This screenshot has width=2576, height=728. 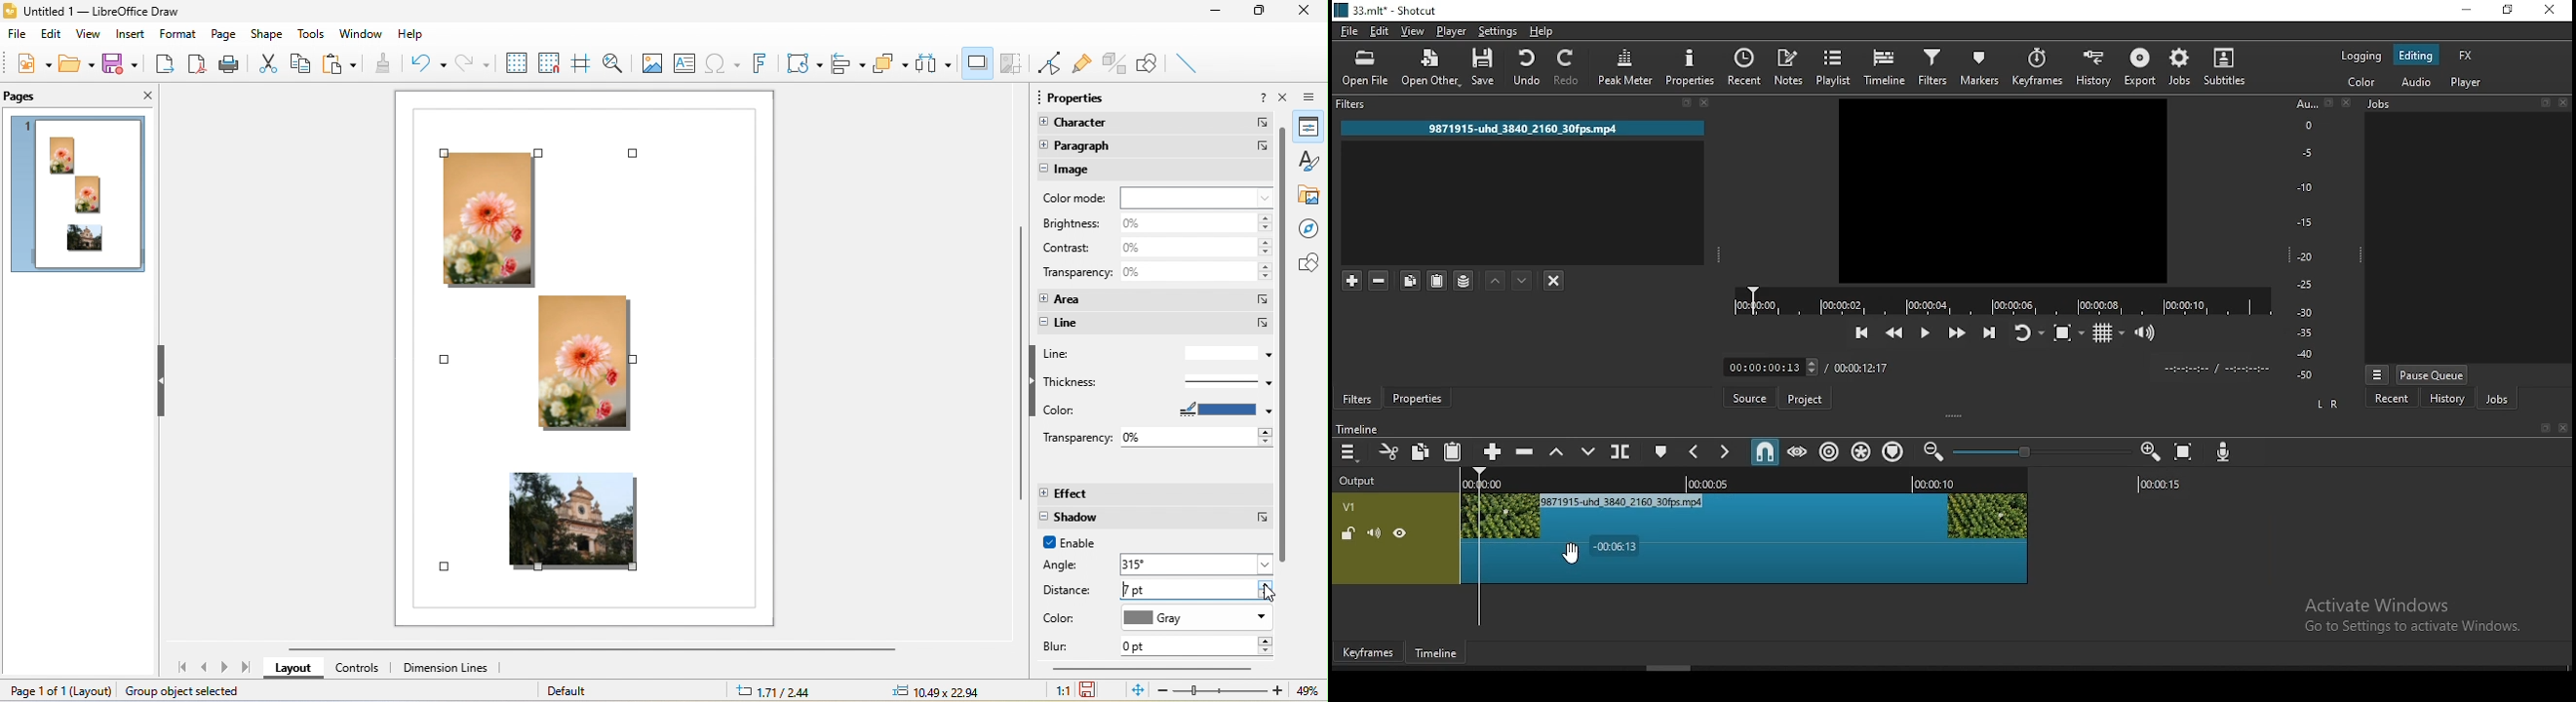 I want to click on player, so click(x=1452, y=30).